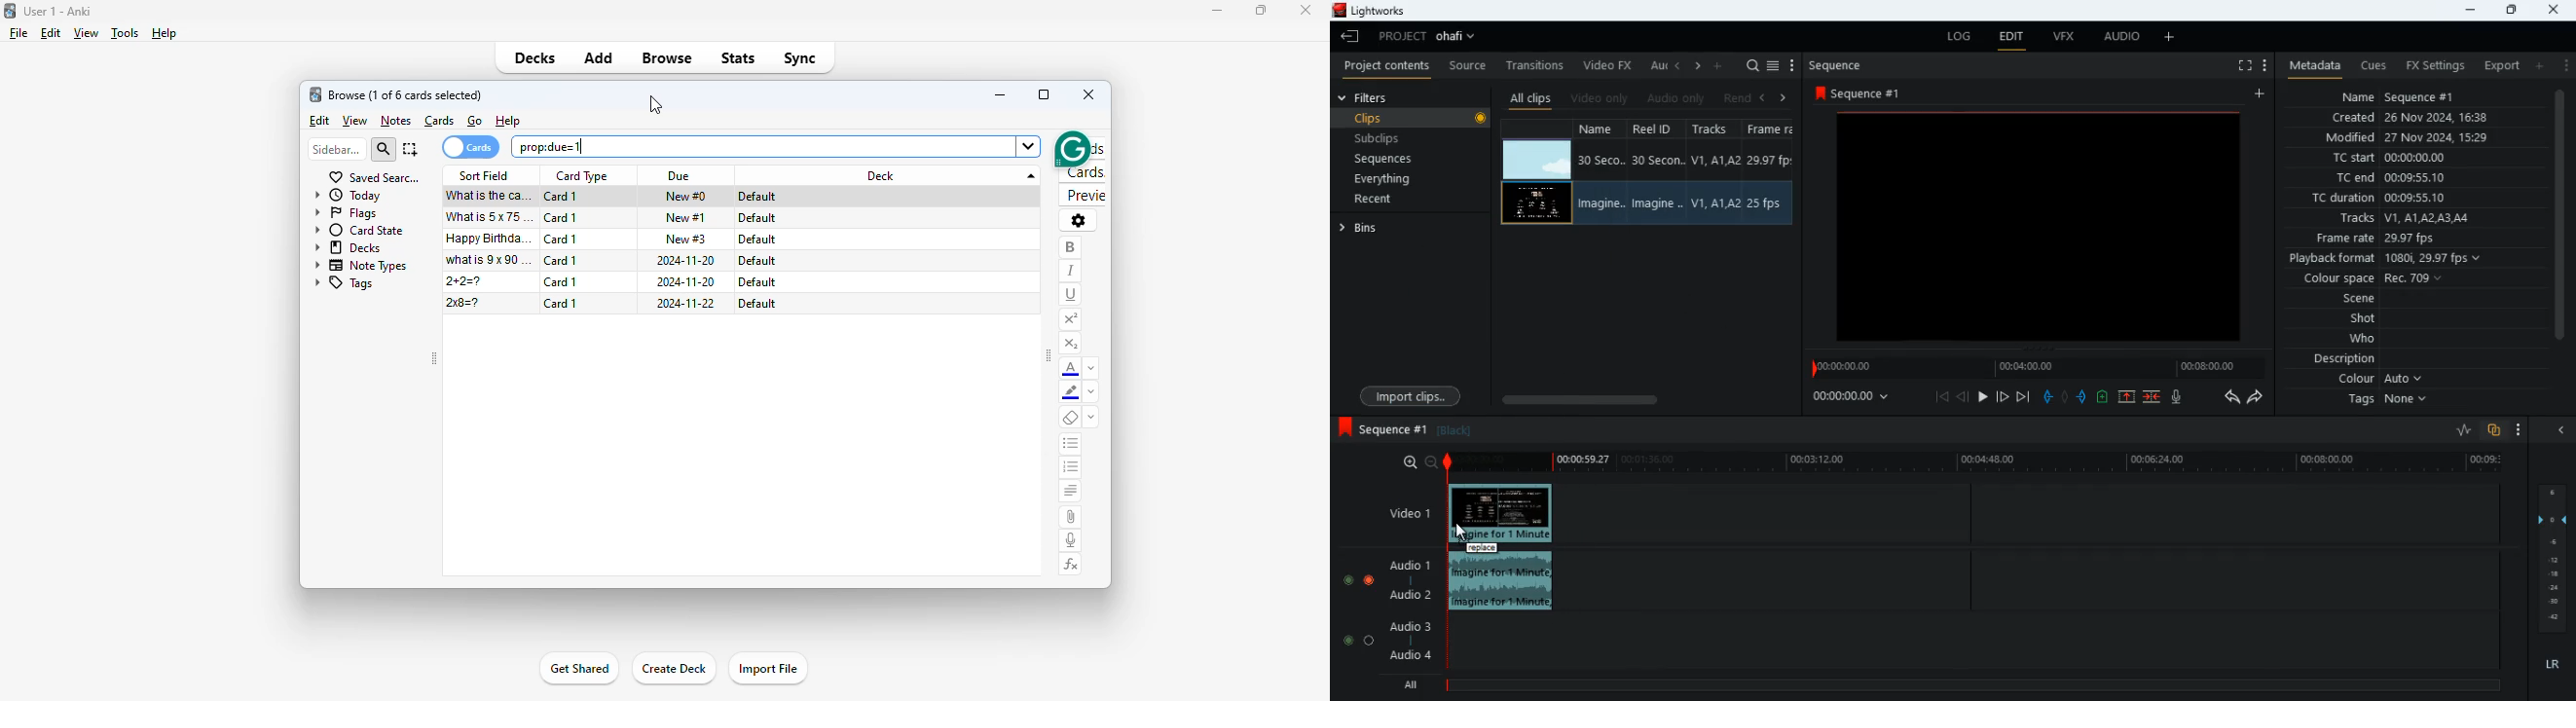  I want to click on deck, so click(897, 176).